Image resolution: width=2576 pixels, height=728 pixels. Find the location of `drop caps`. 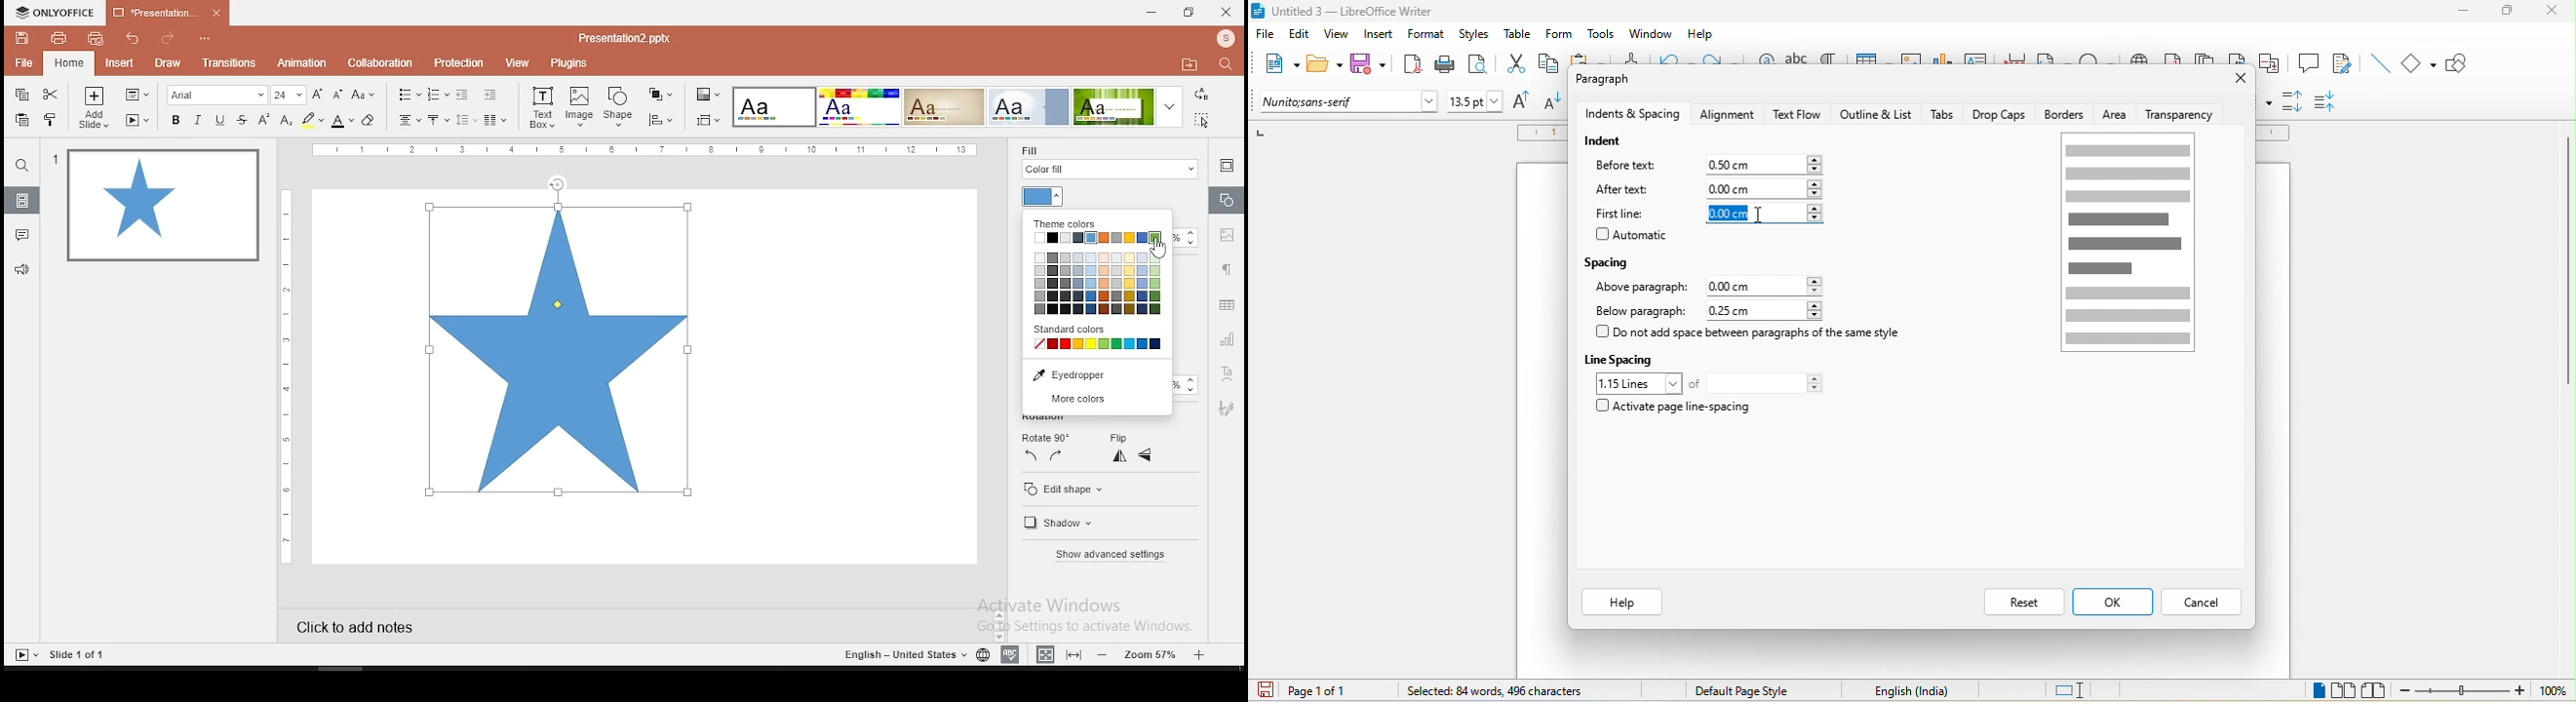

drop caps is located at coordinates (1998, 114).